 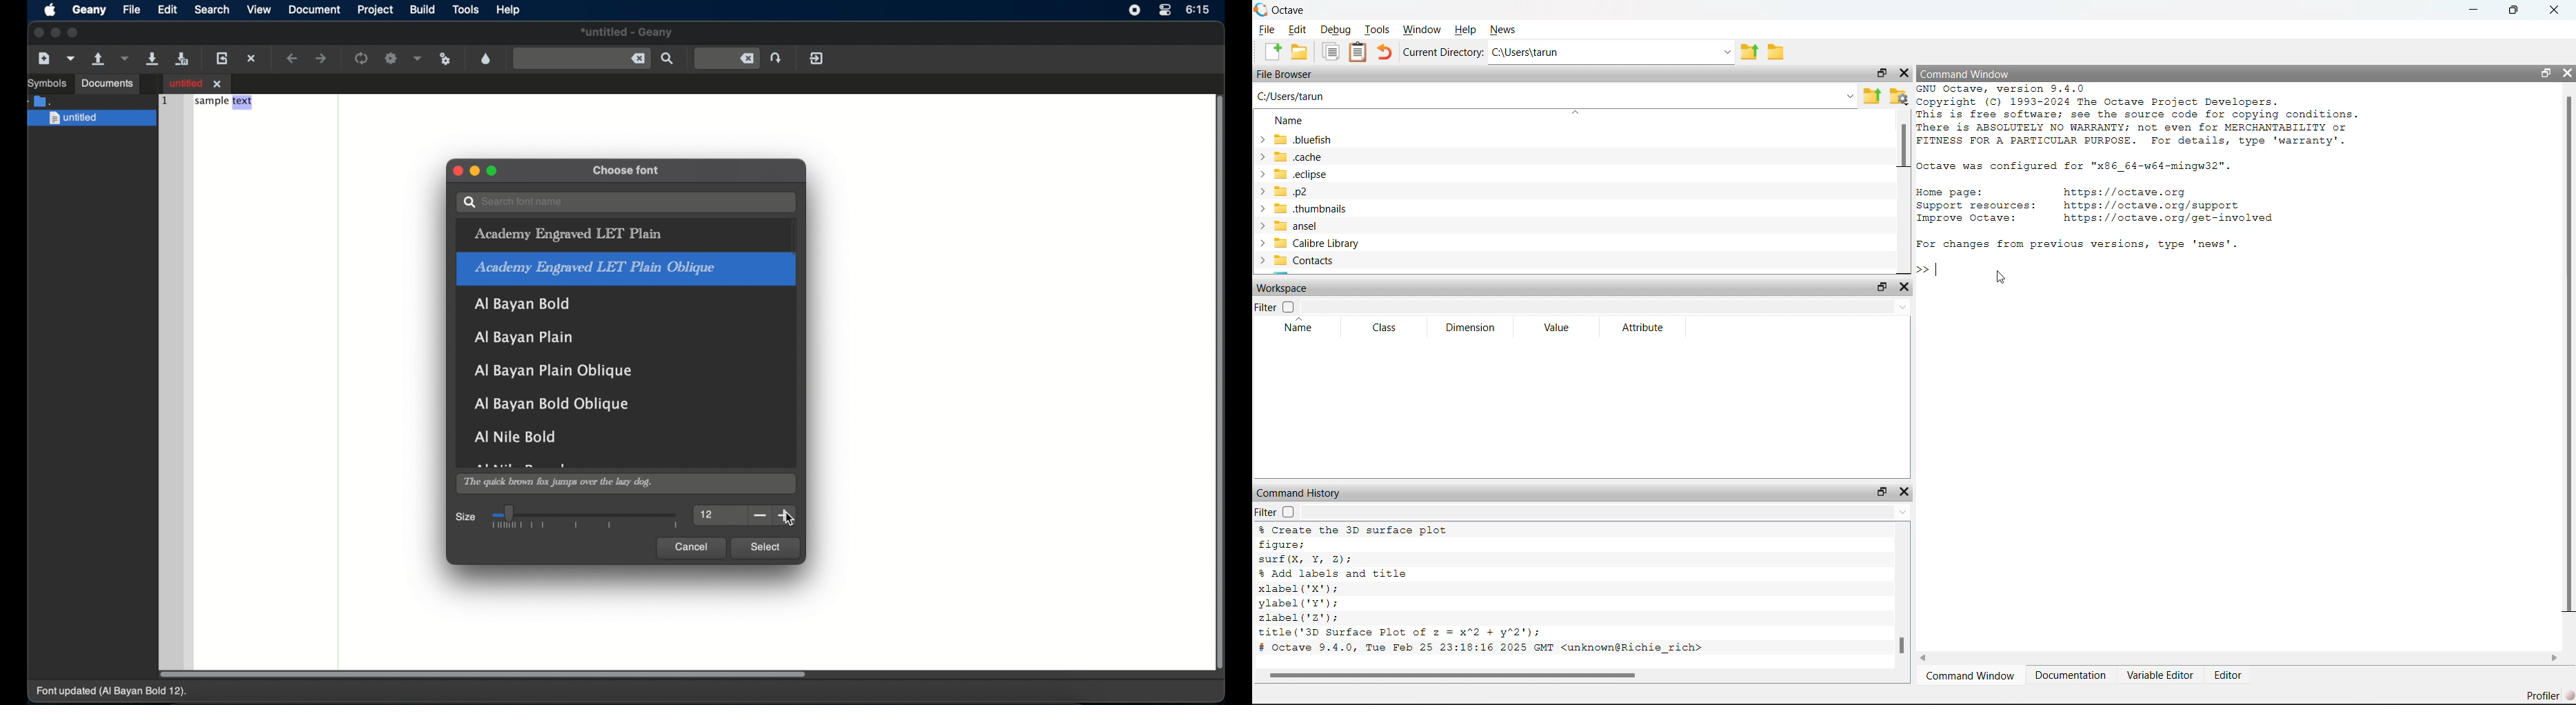 I want to click on Editor, so click(x=2226, y=675).